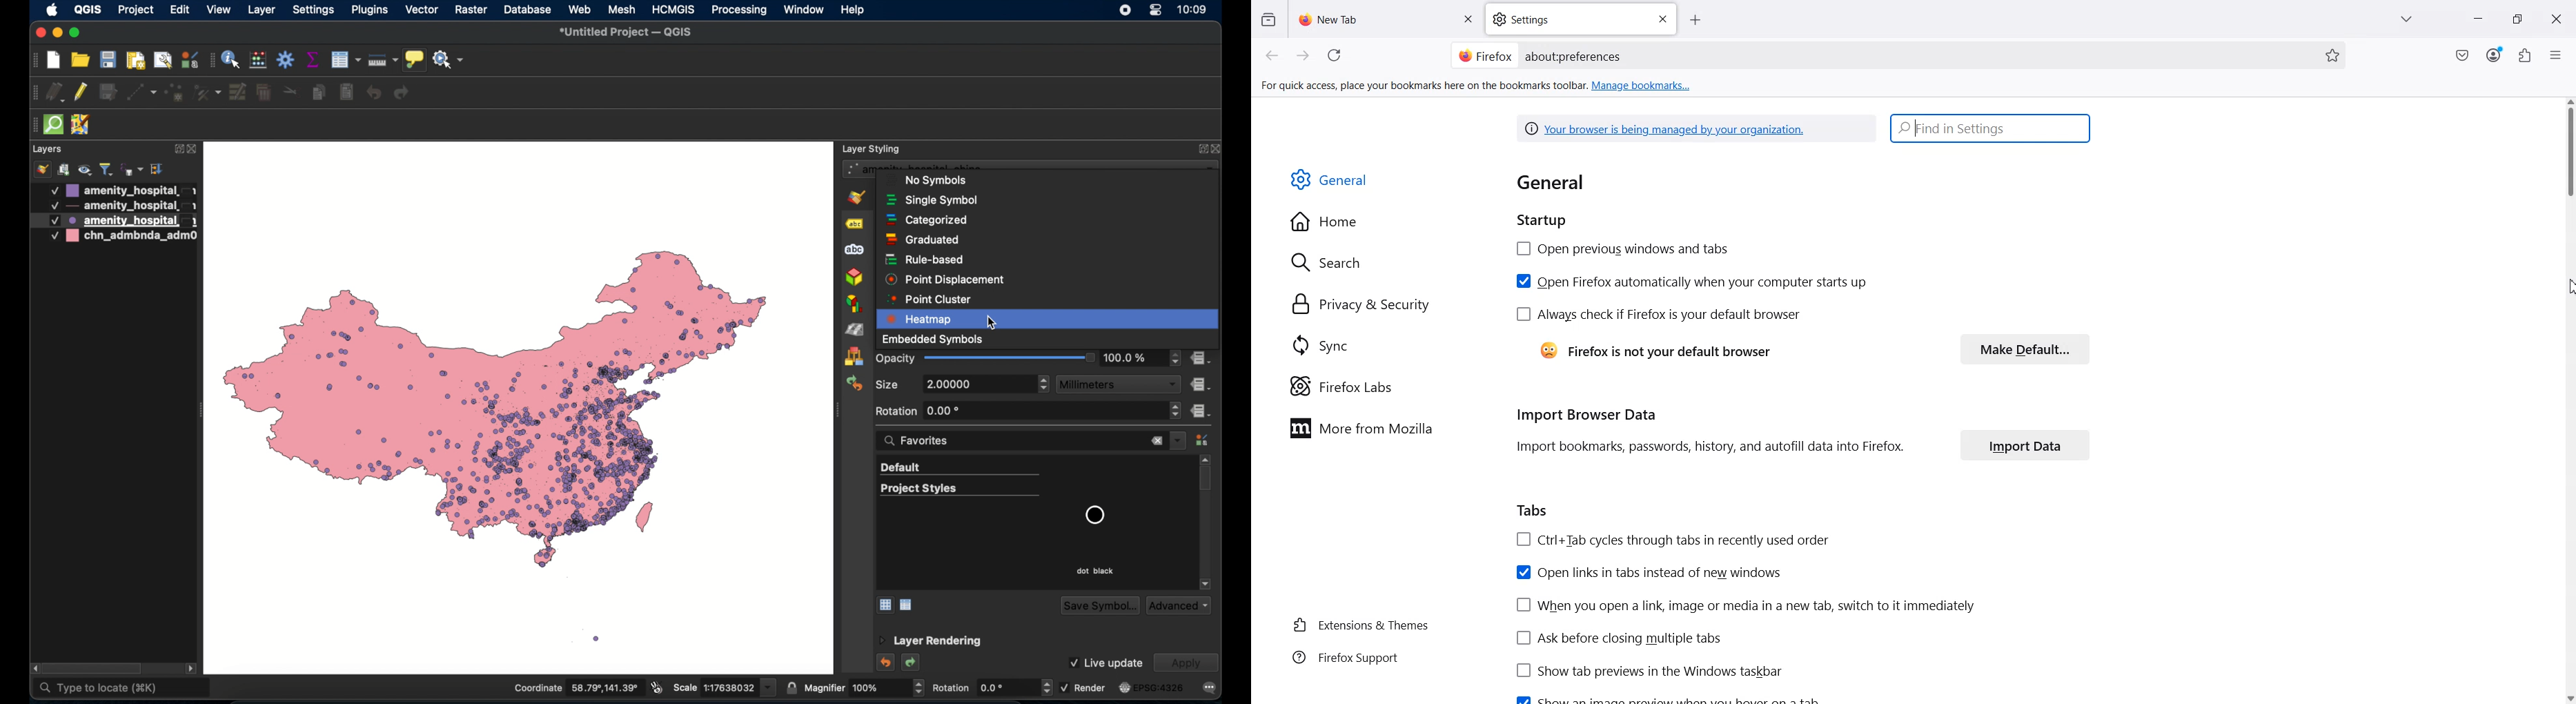  I want to click on measure line, so click(383, 59).